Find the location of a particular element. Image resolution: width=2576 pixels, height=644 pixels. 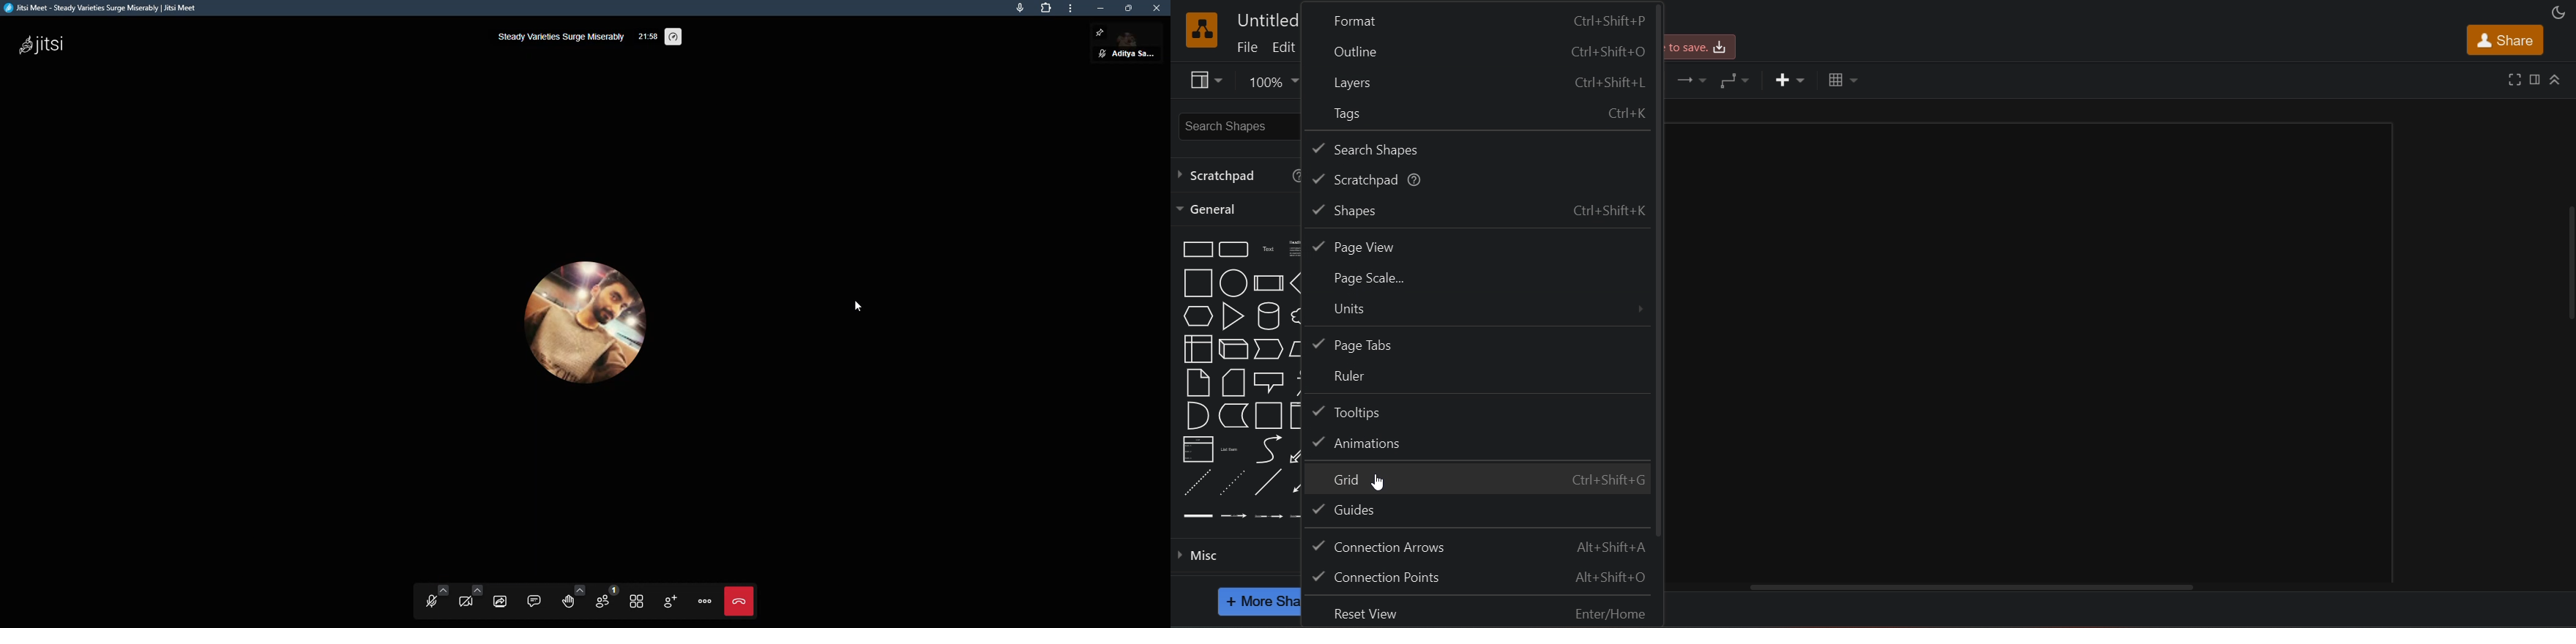

text is located at coordinates (1269, 248).